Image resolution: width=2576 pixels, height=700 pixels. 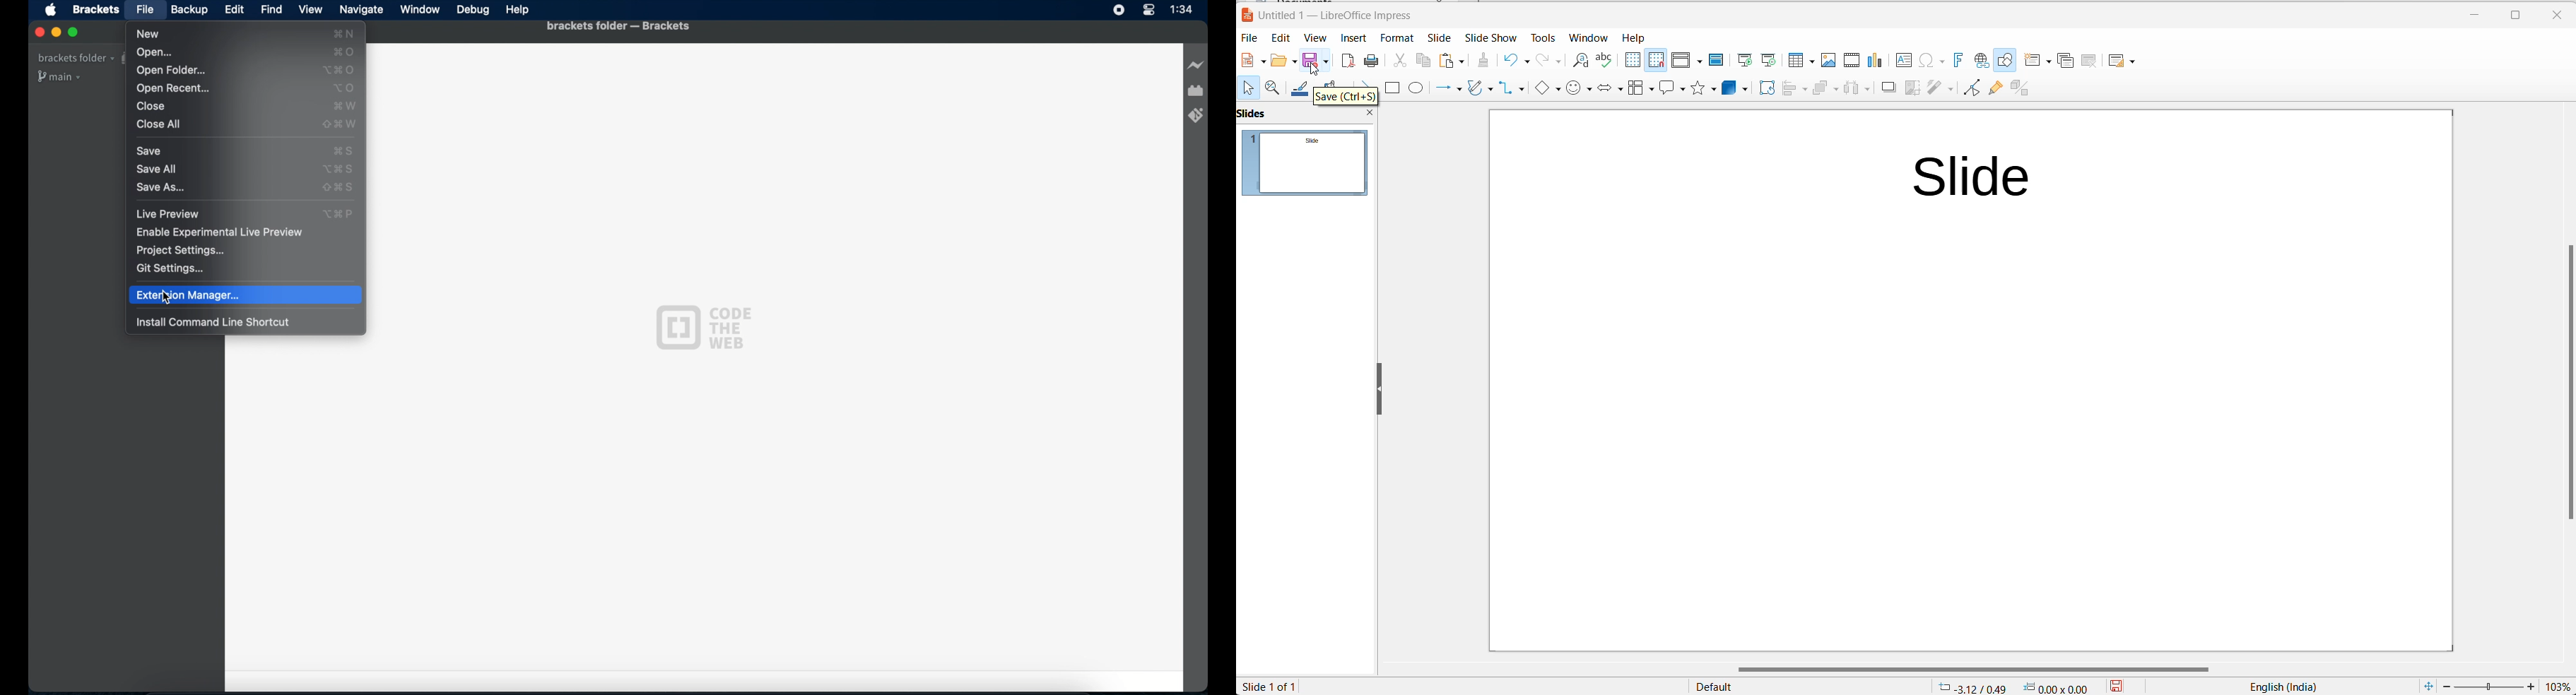 What do you see at coordinates (1512, 61) in the screenshot?
I see `Undo` at bounding box center [1512, 61].